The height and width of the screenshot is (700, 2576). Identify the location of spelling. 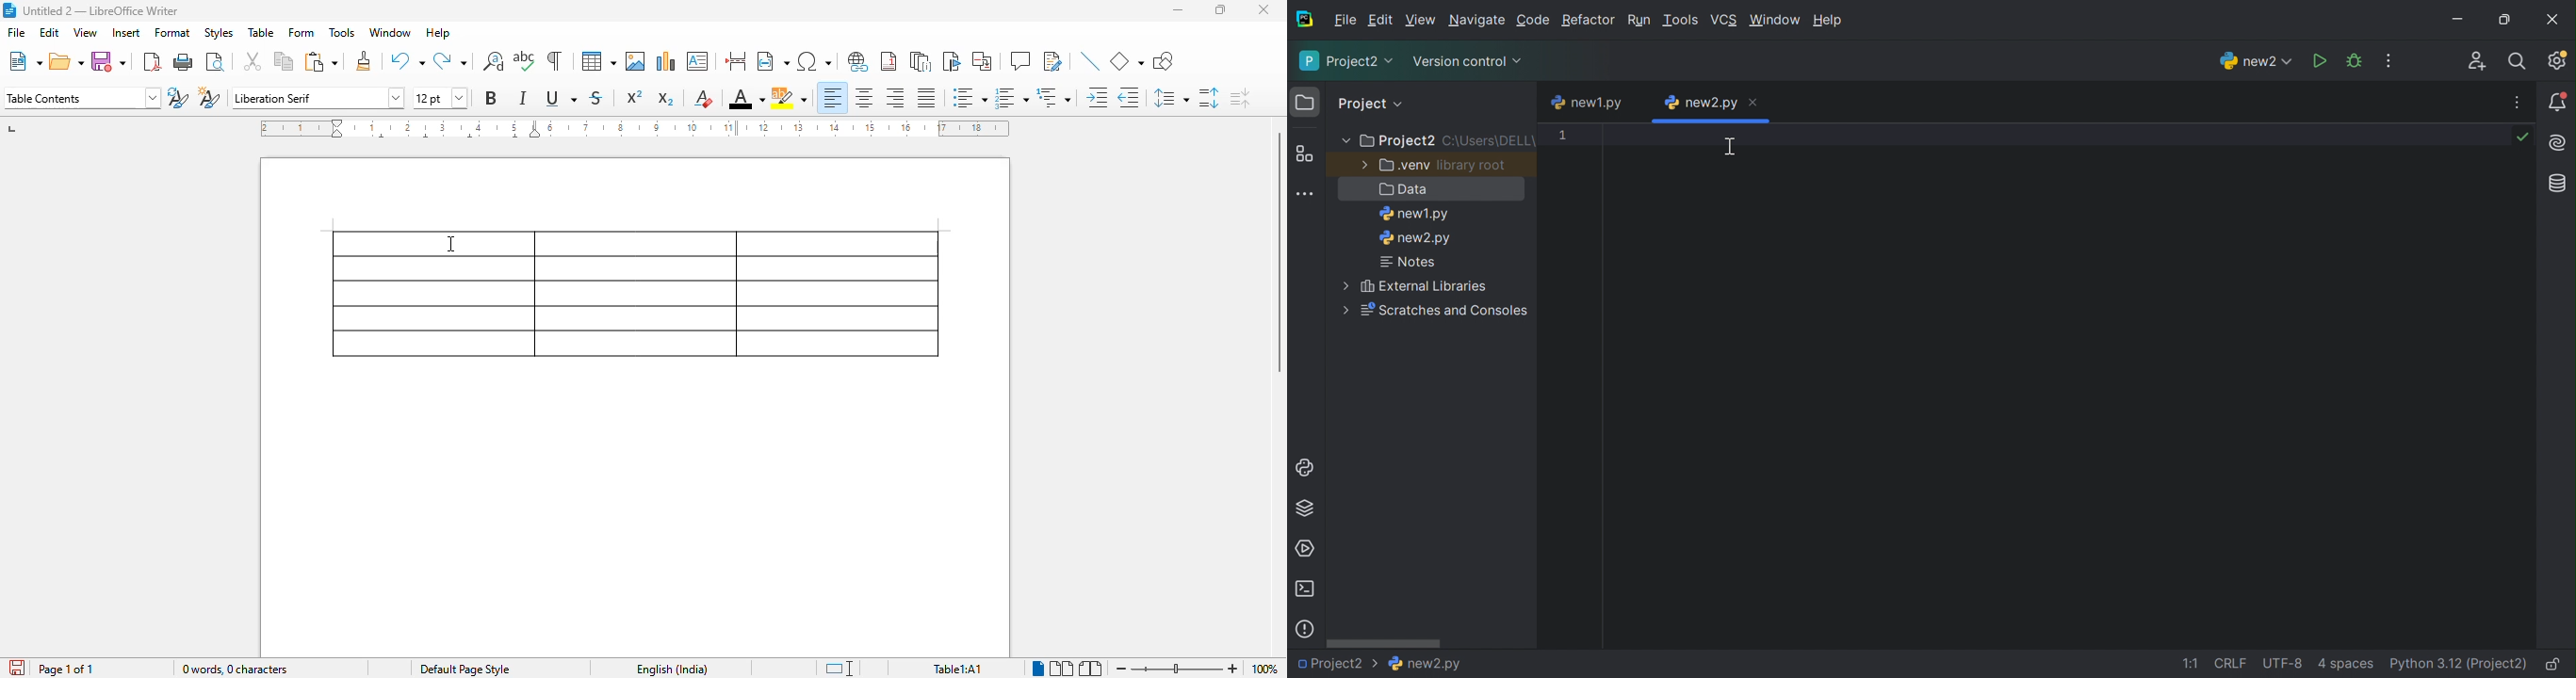
(525, 61).